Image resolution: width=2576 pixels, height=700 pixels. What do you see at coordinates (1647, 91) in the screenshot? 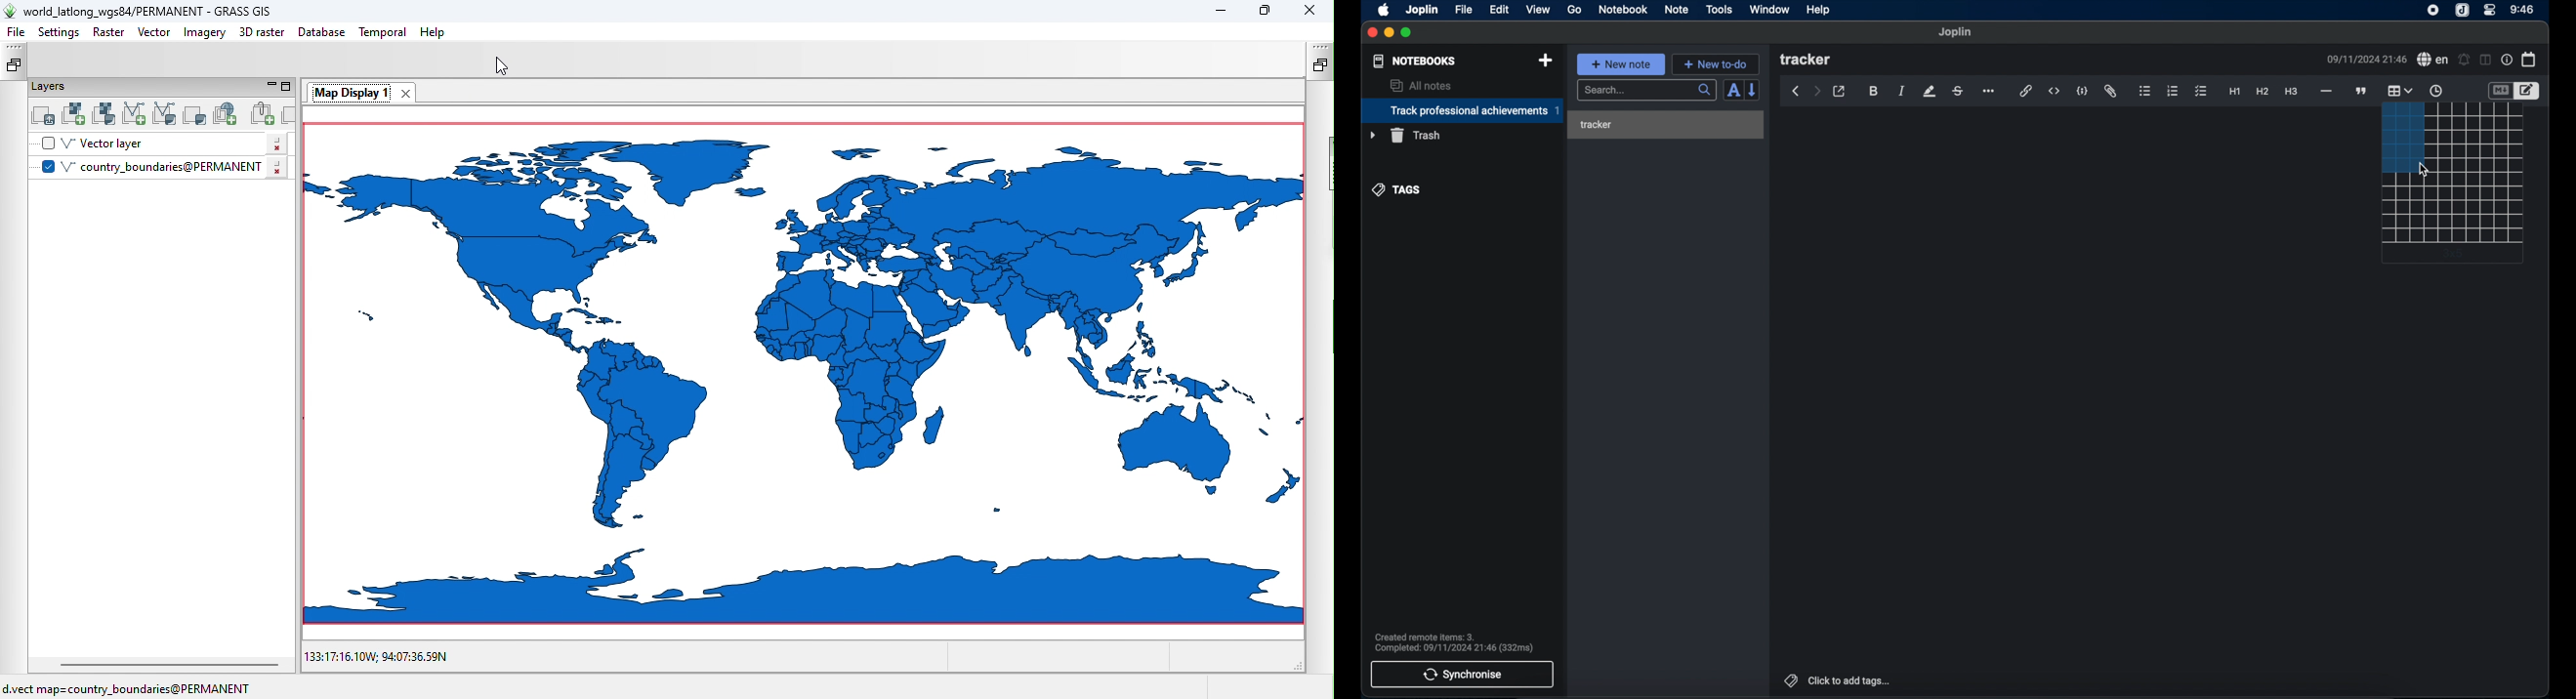
I see `search bar` at bounding box center [1647, 91].